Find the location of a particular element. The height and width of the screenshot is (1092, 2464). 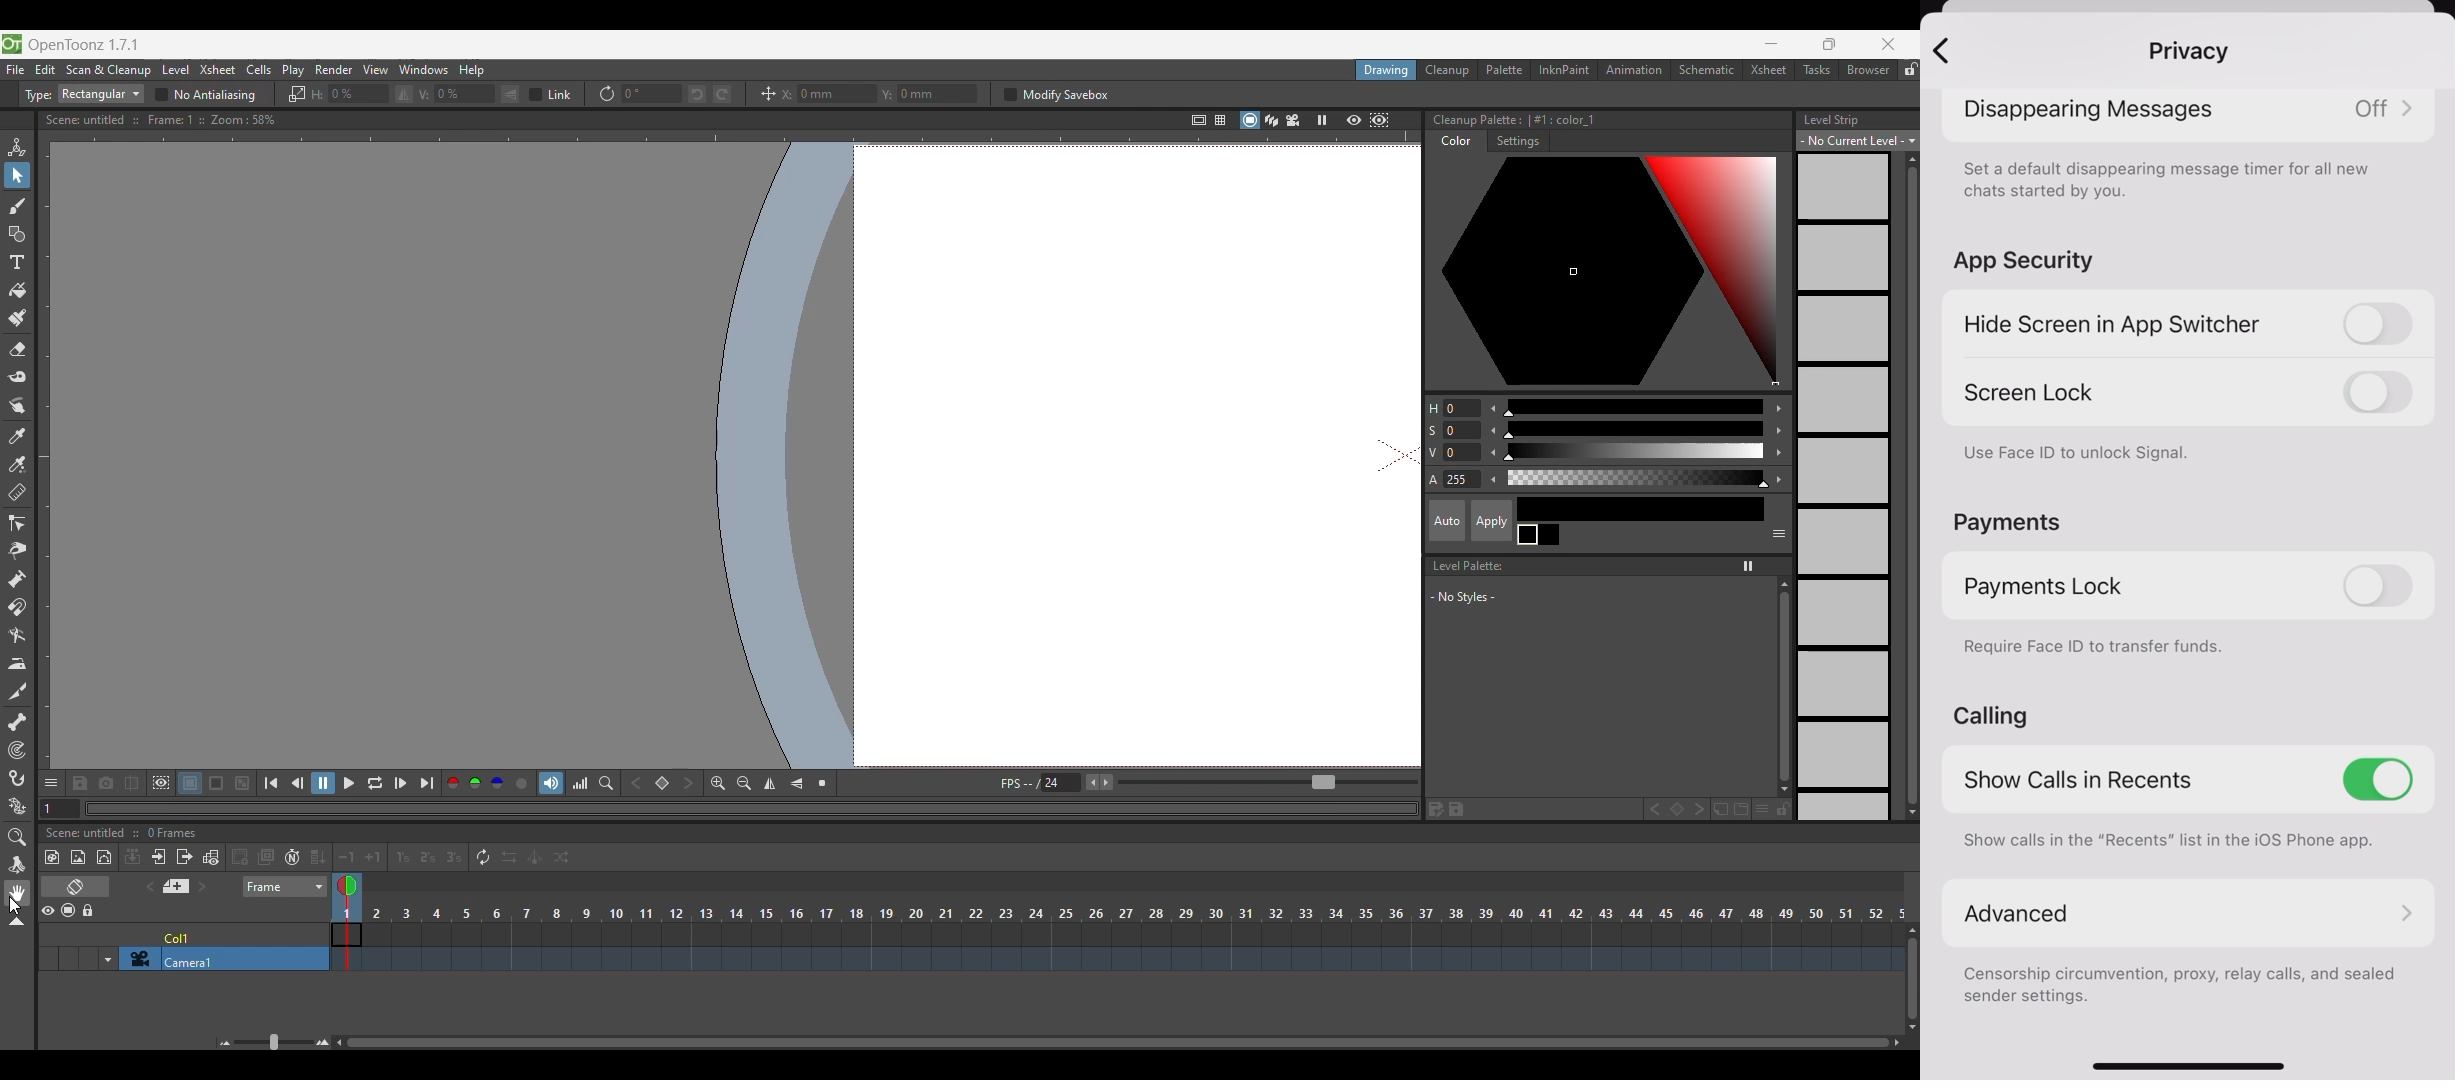

Require Face ID to transfer funds. is located at coordinates (2095, 649).